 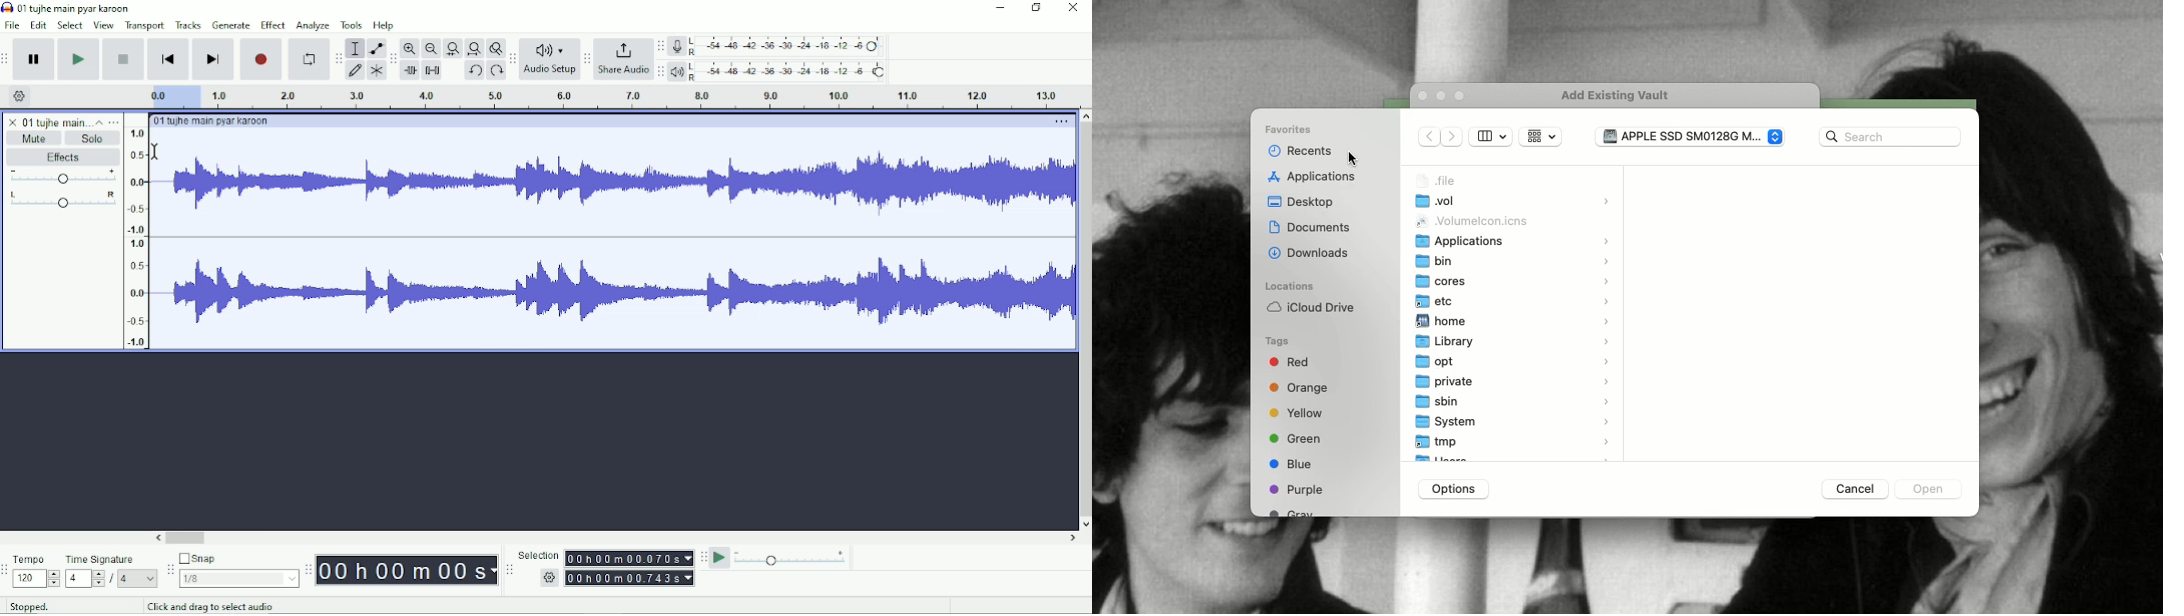 I want to click on Click and drag to select audio, so click(x=220, y=606).